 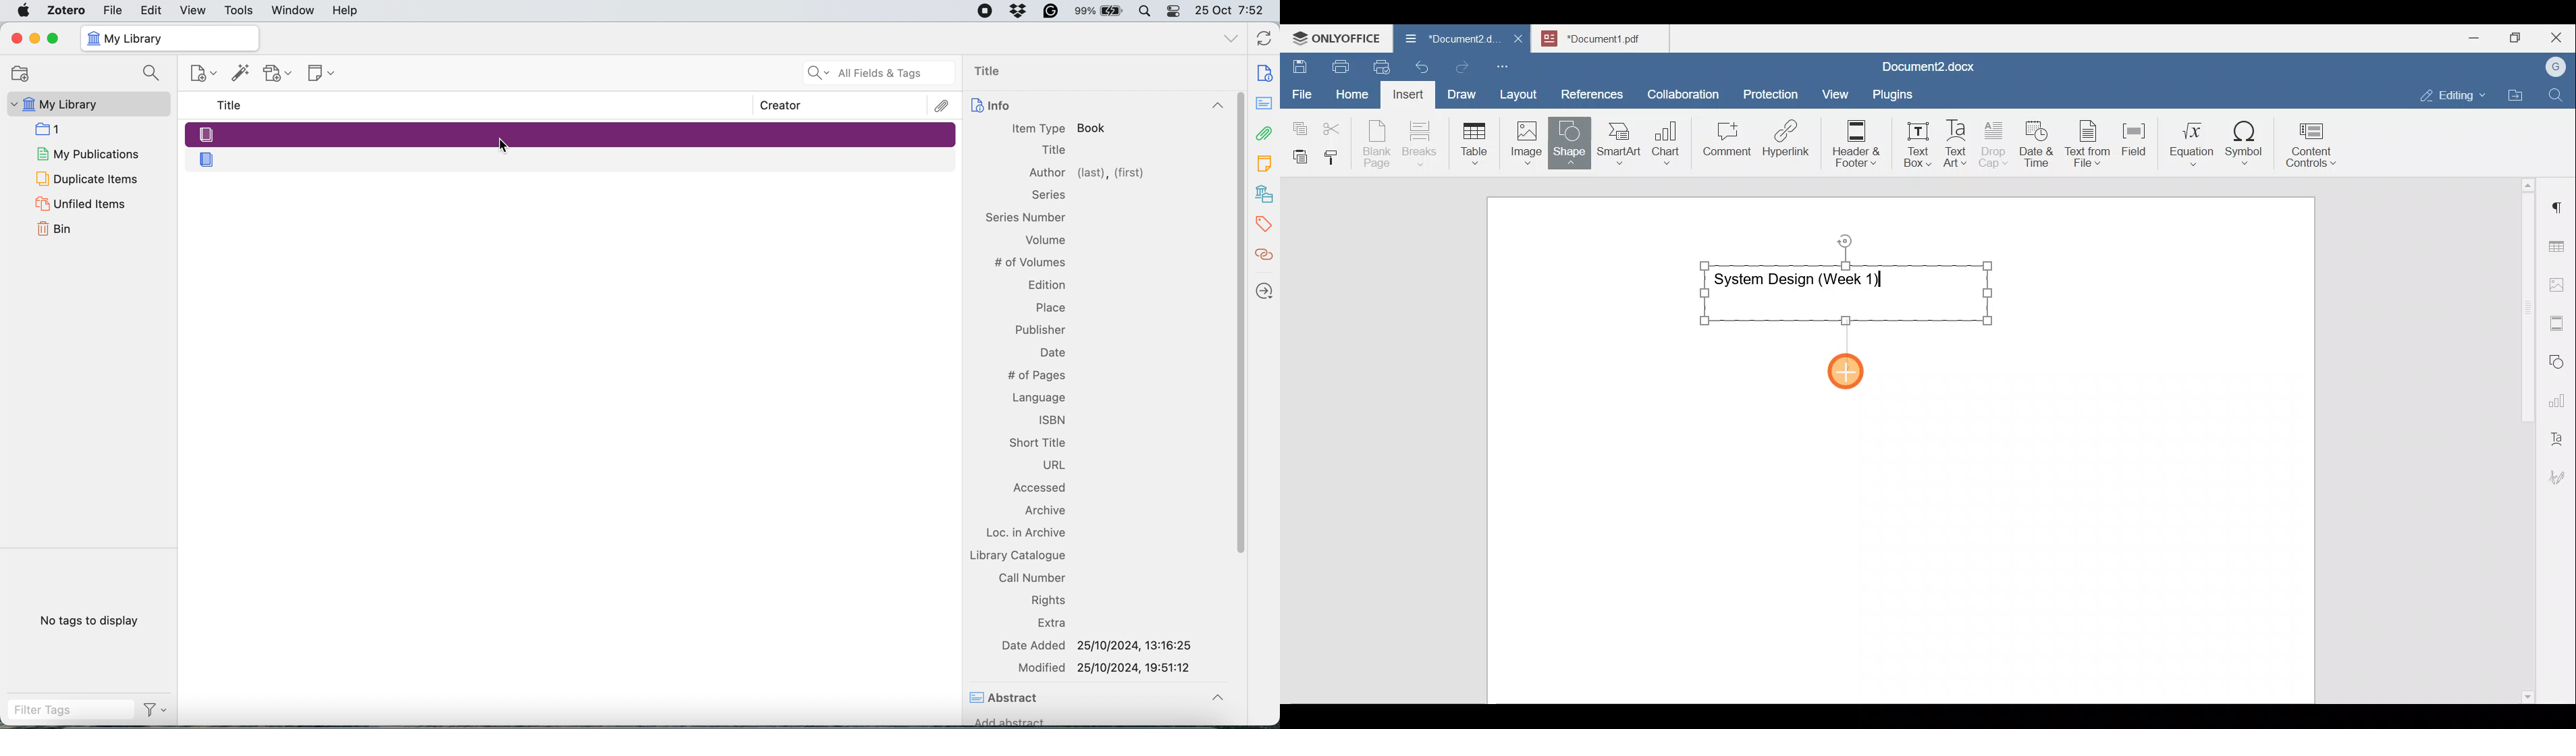 What do you see at coordinates (2559, 320) in the screenshot?
I see `Headers & footers` at bounding box center [2559, 320].